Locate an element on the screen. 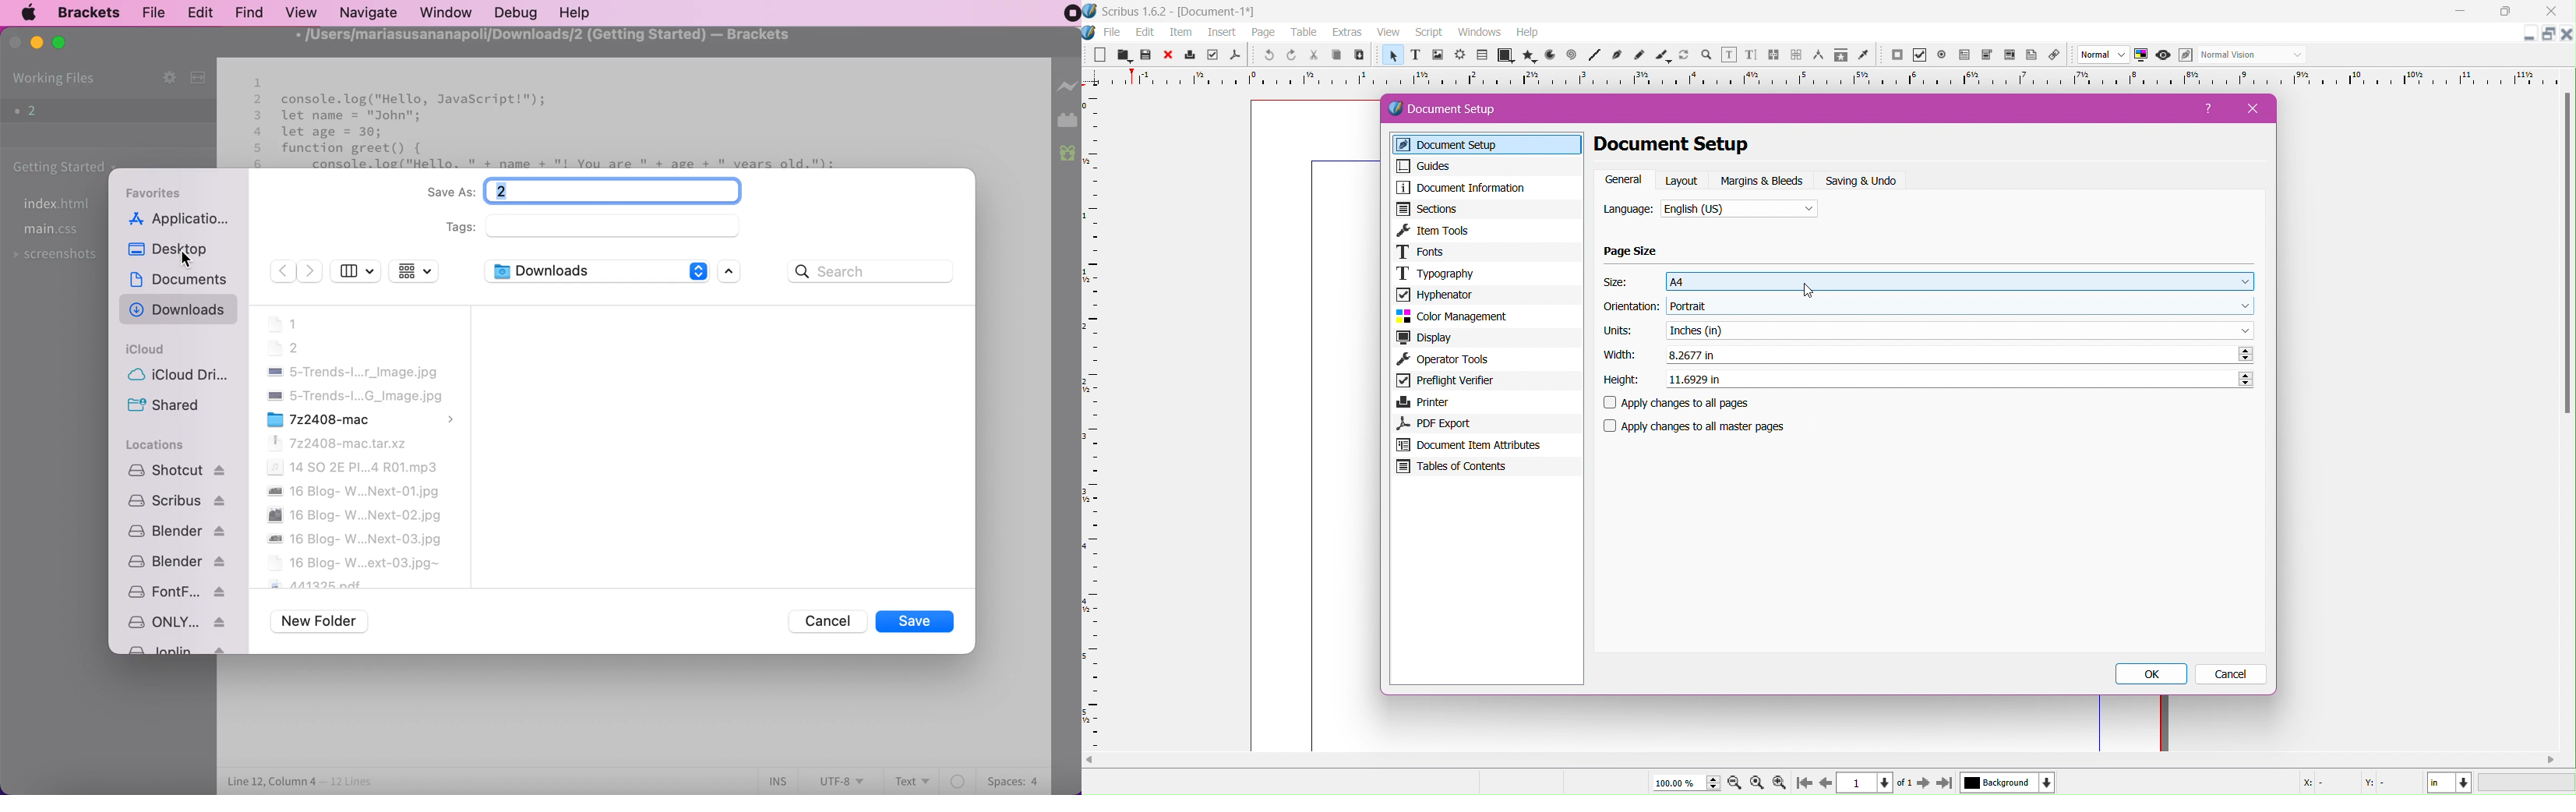 The height and width of the screenshot is (812, 2576). document name is located at coordinates (1219, 12).